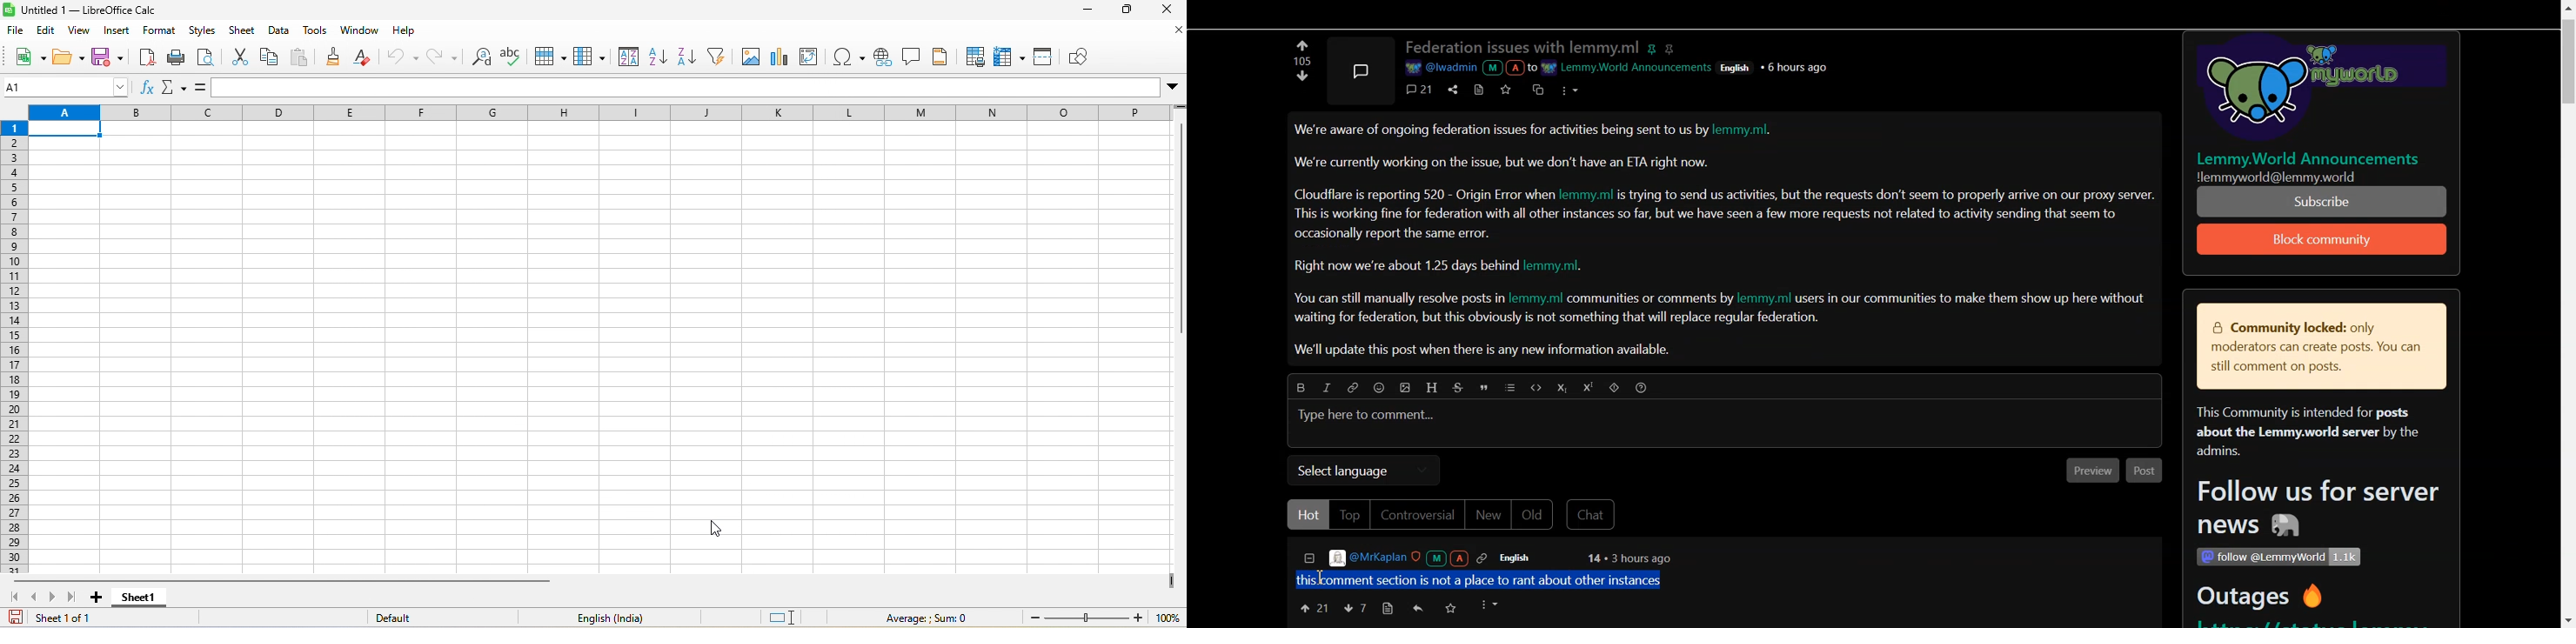  What do you see at coordinates (597, 112) in the screenshot?
I see `column headings` at bounding box center [597, 112].